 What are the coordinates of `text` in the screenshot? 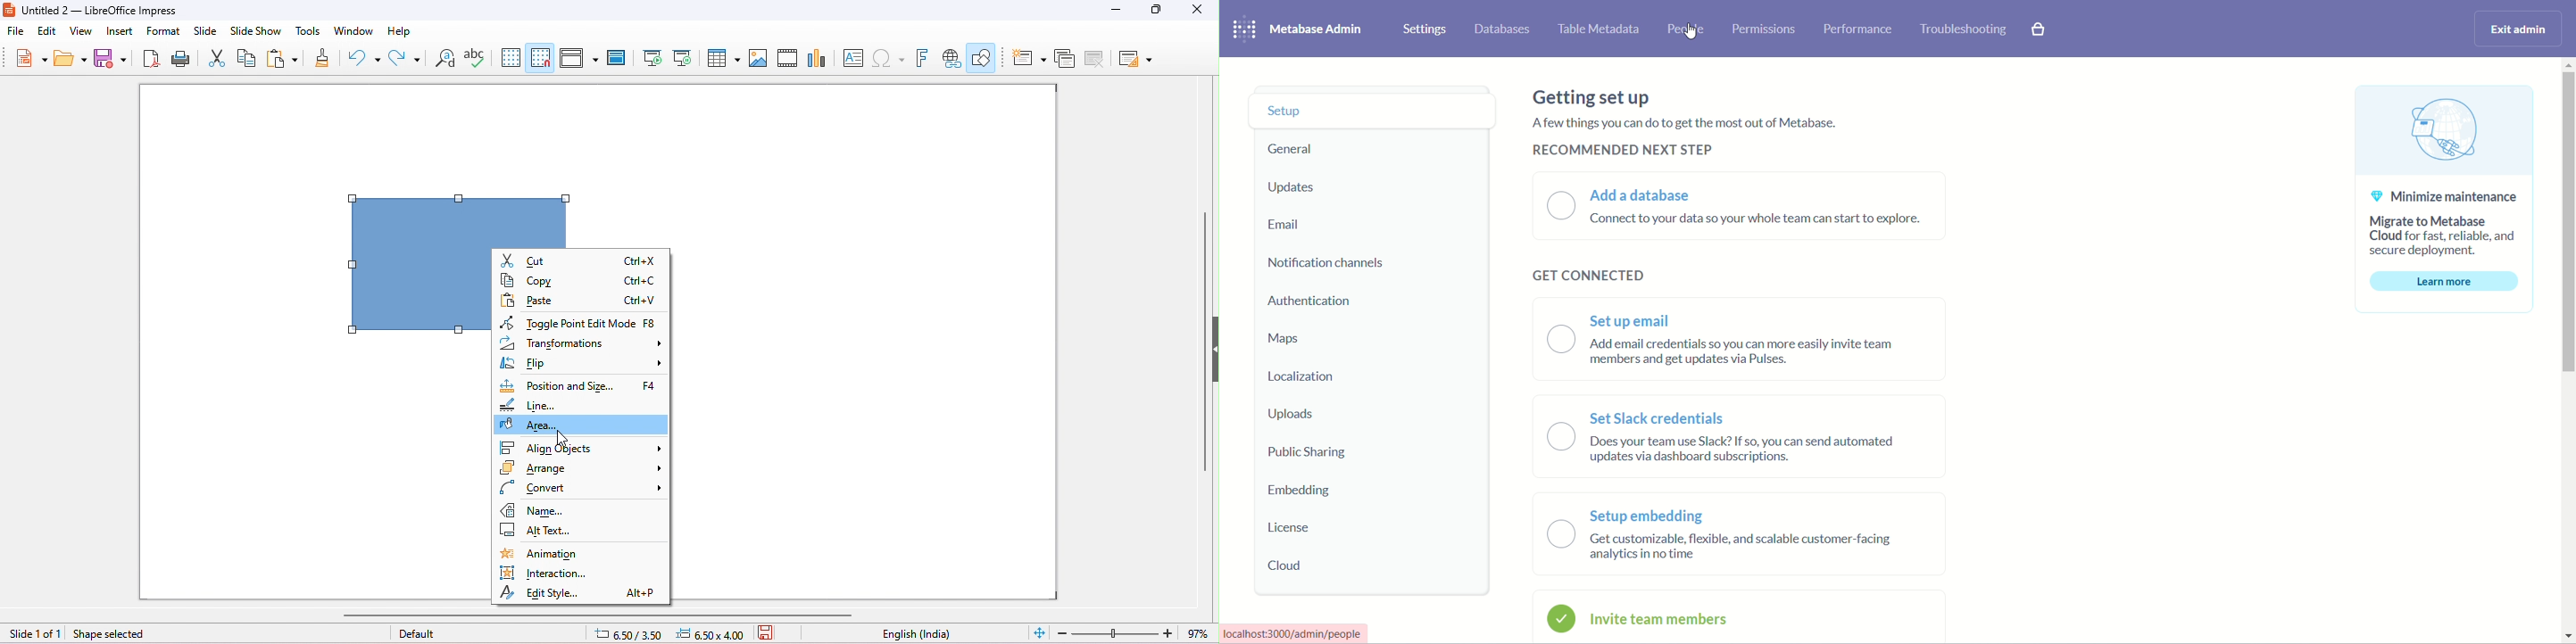 It's located at (1758, 220).